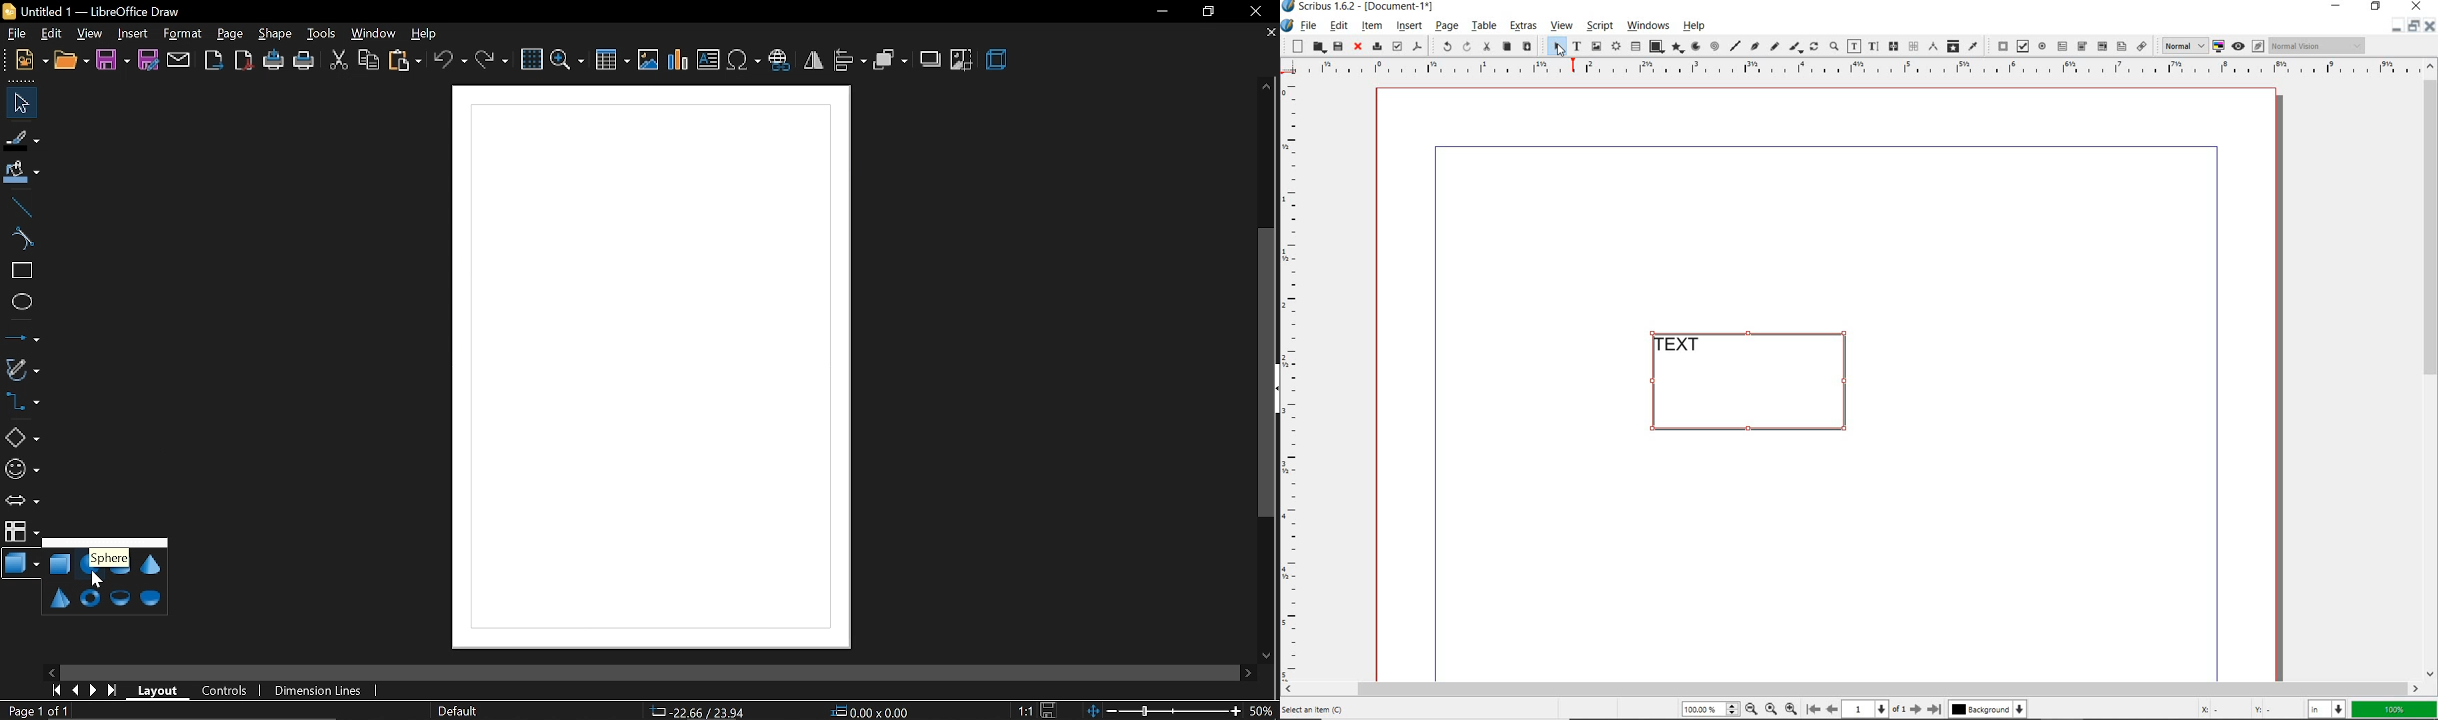 This screenshot has width=2464, height=728. What do you see at coordinates (1270, 374) in the screenshot?
I see `Vertical scrollbar` at bounding box center [1270, 374].